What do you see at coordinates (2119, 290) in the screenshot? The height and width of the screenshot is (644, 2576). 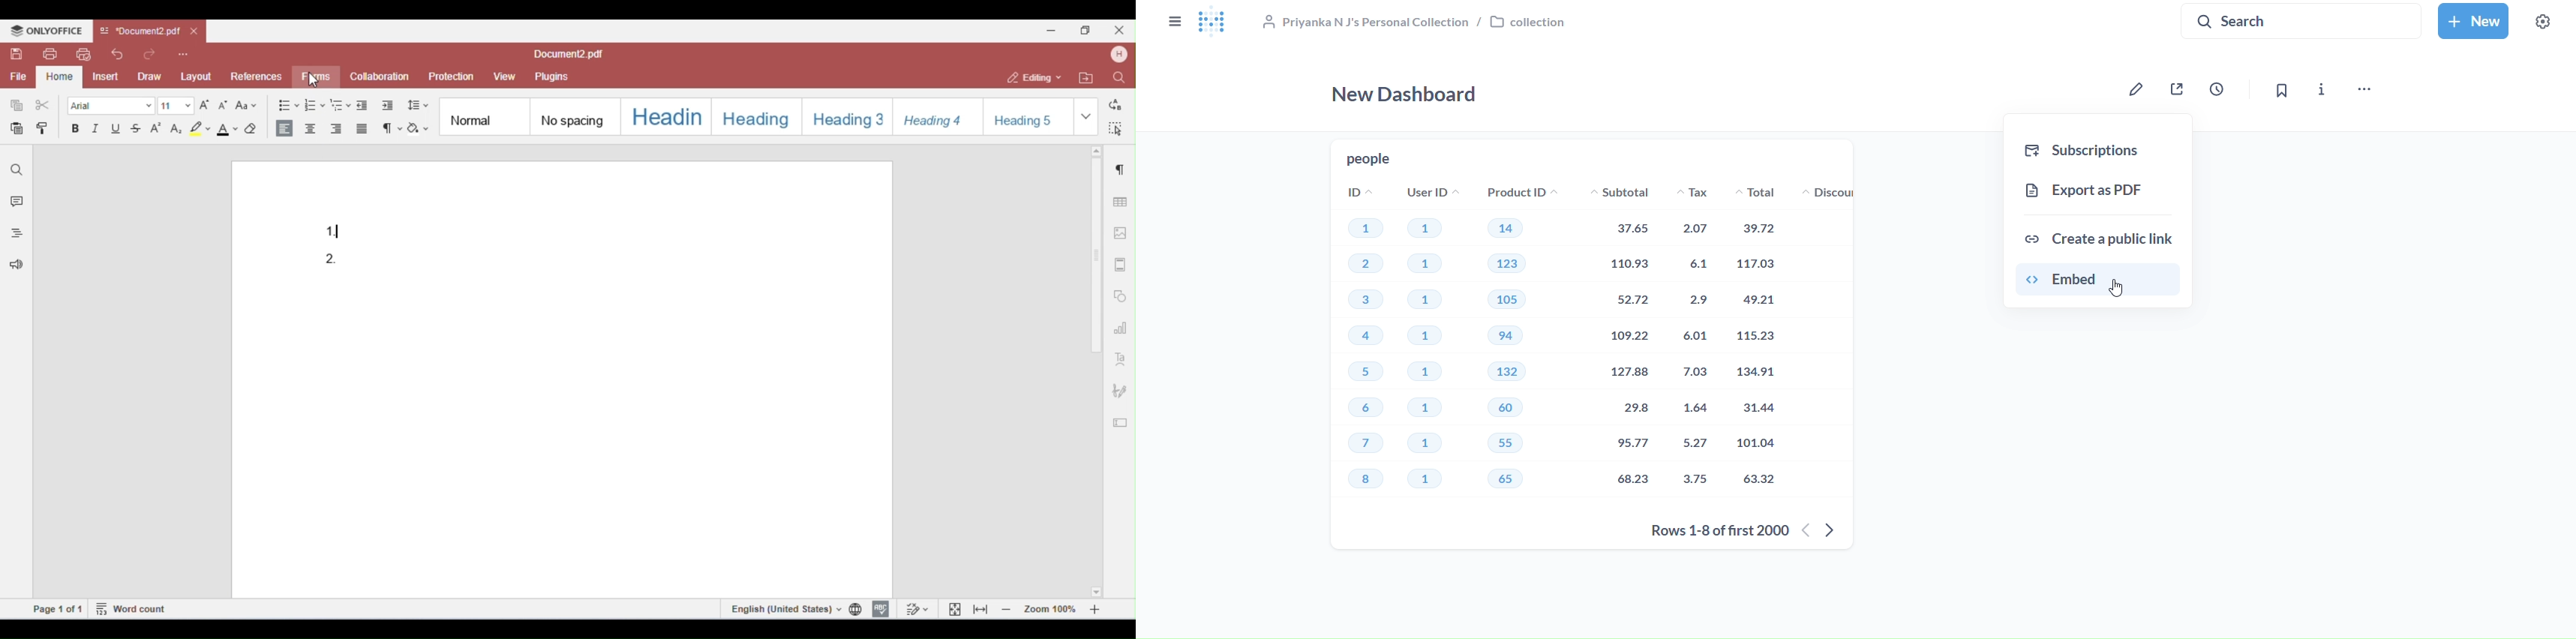 I see `cursor` at bounding box center [2119, 290].